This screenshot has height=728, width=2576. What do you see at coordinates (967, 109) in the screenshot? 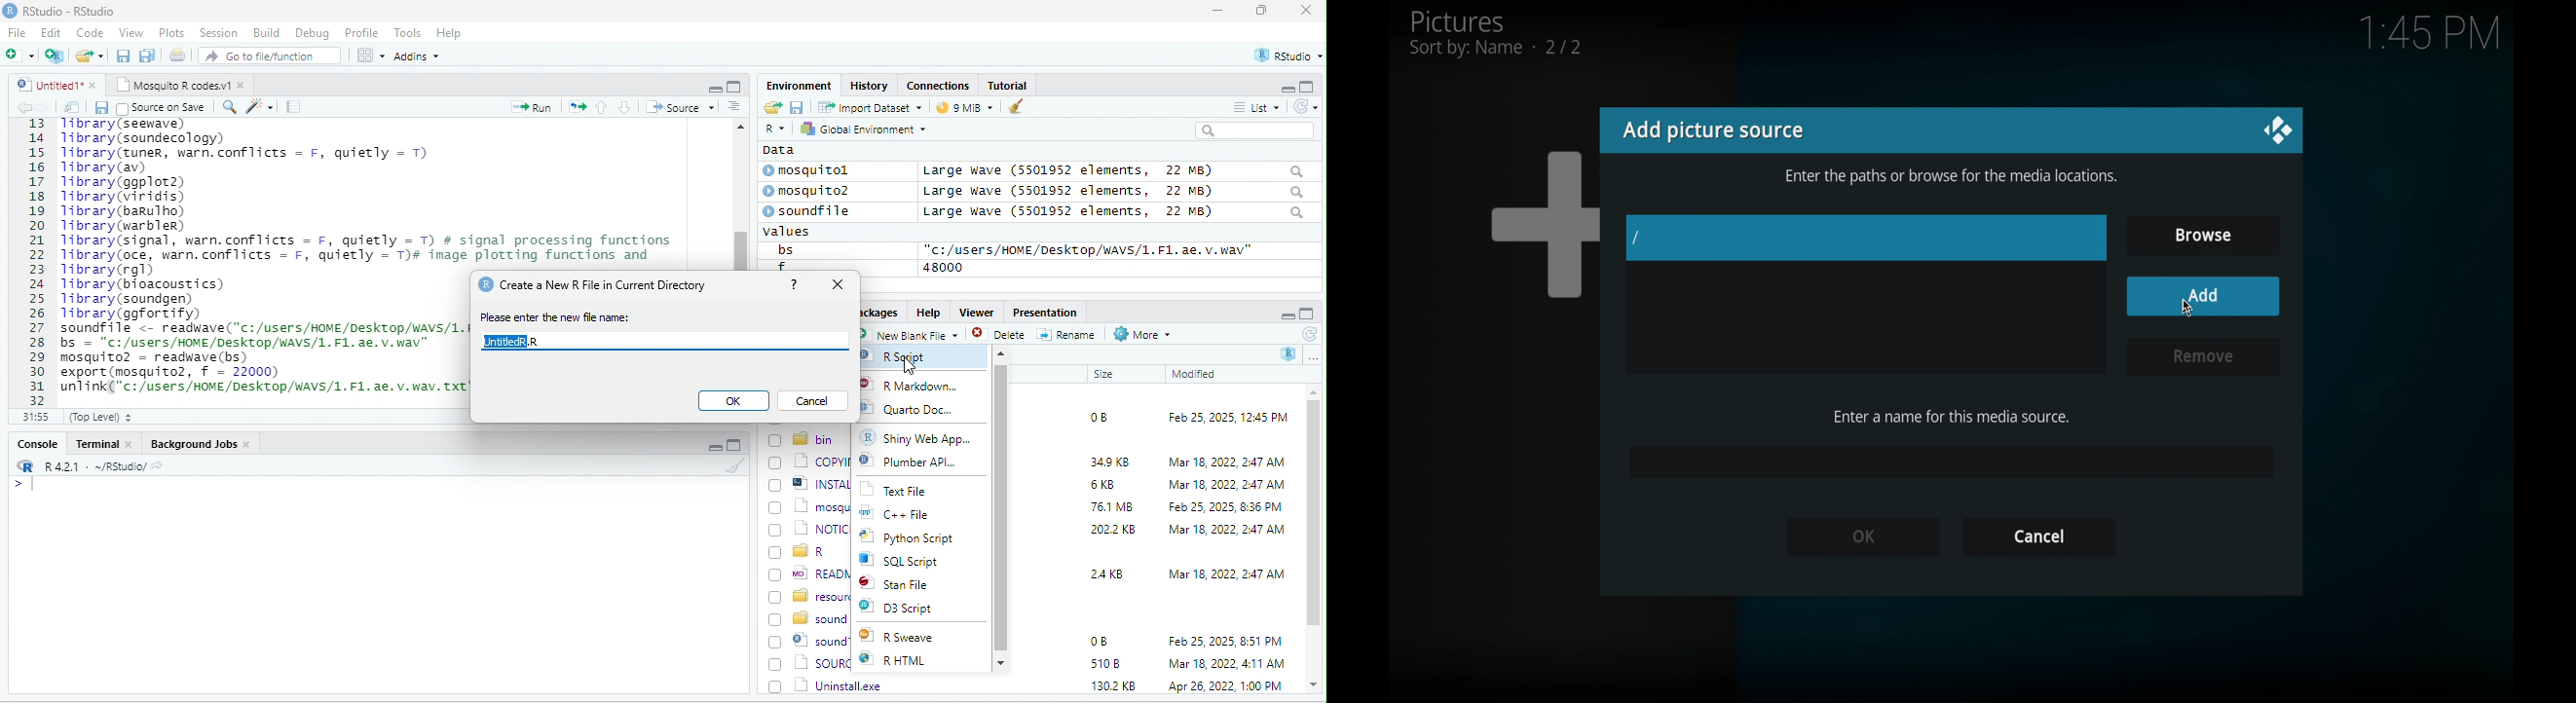
I see `9 mb` at bounding box center [967, 109].